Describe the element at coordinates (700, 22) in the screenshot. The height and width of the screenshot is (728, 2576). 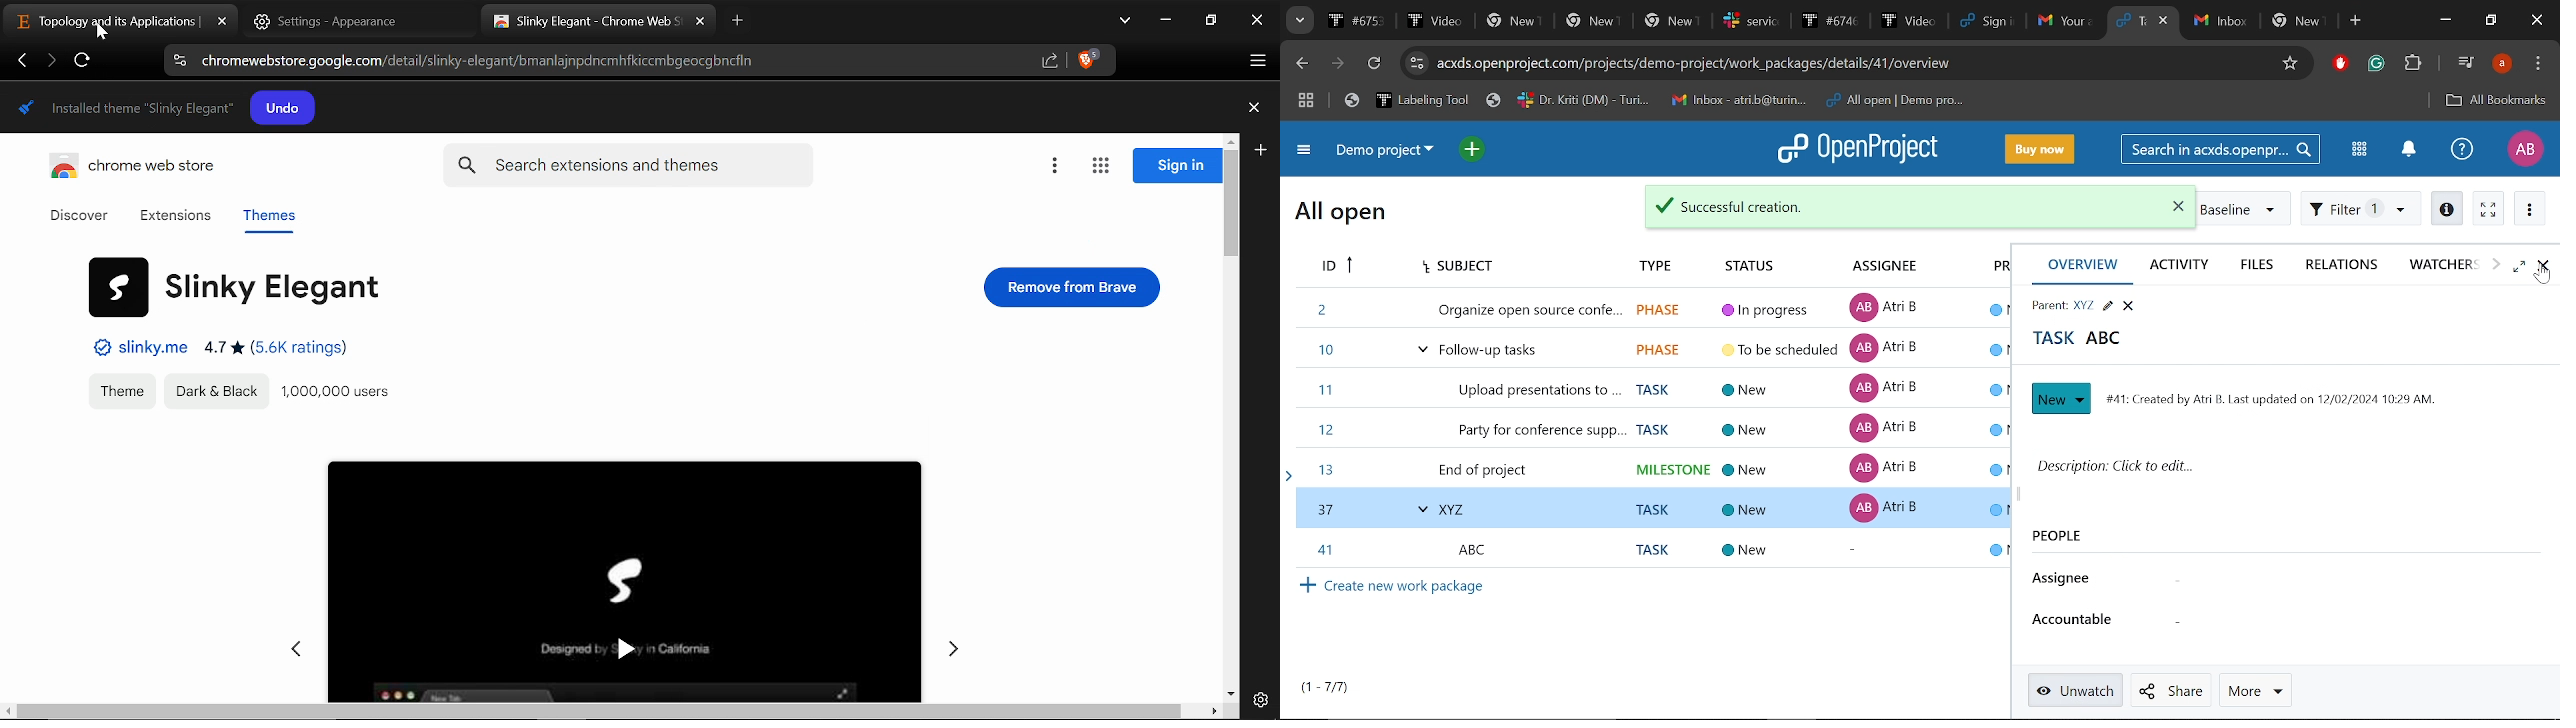
I see `Close current tab` at that location.